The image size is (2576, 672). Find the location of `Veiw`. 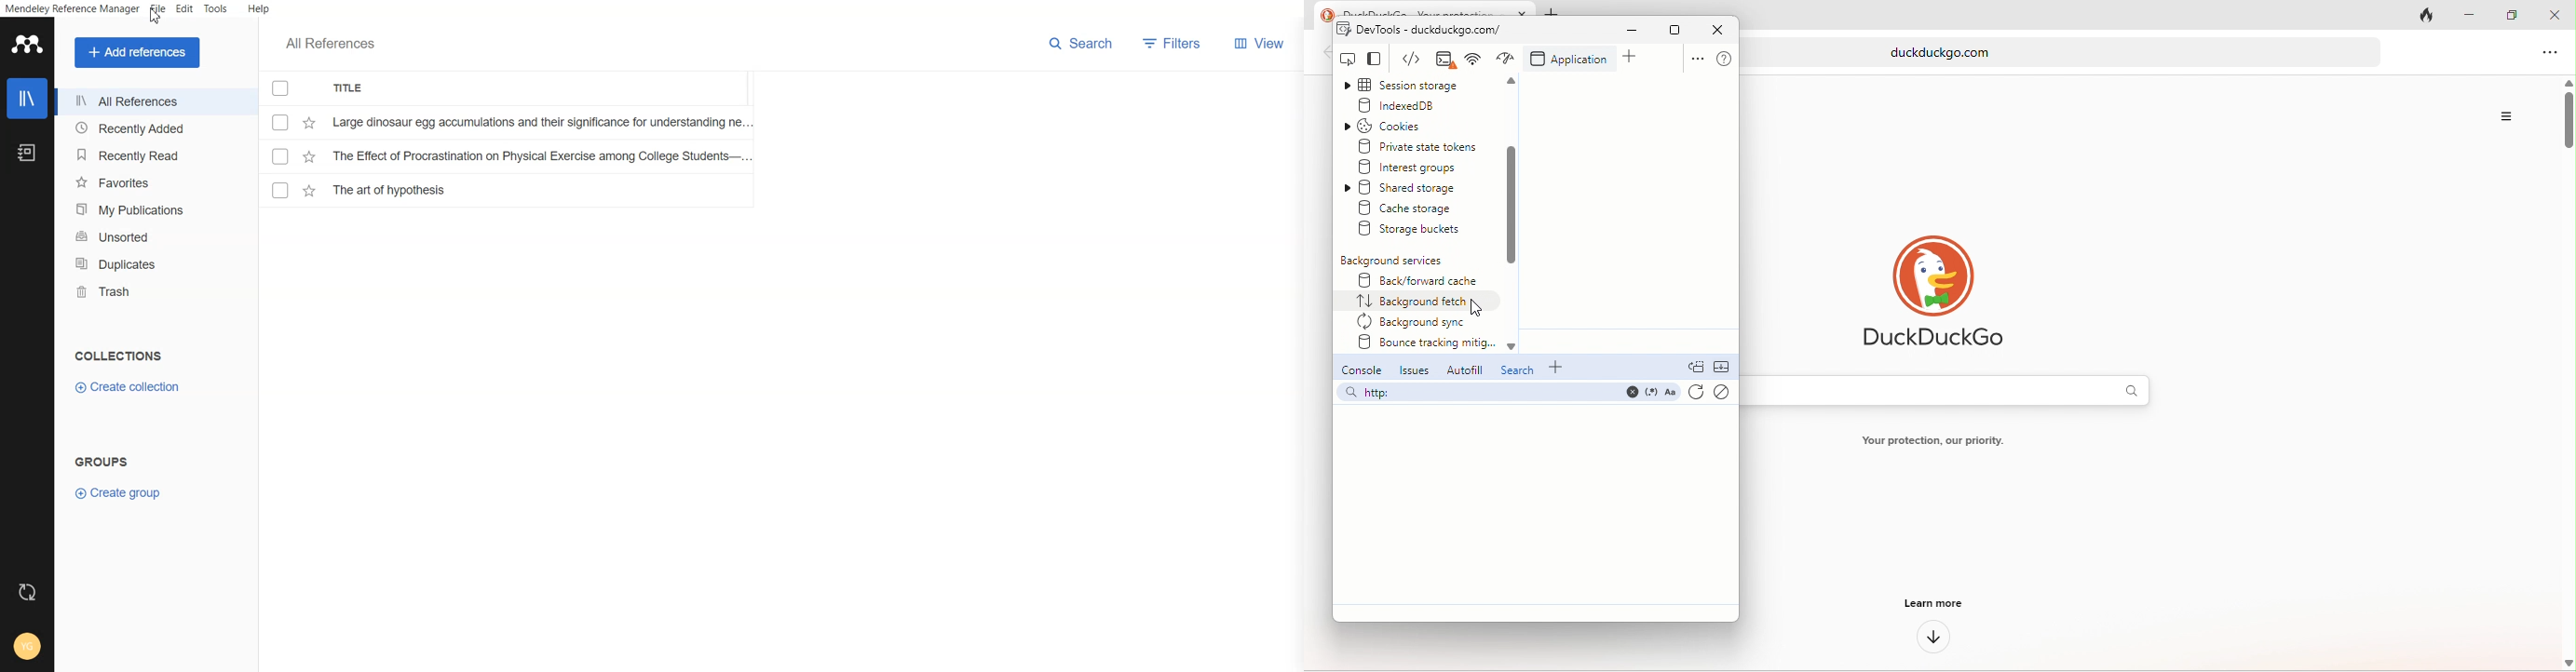

Veiw is located at coordinates (1259, 43).